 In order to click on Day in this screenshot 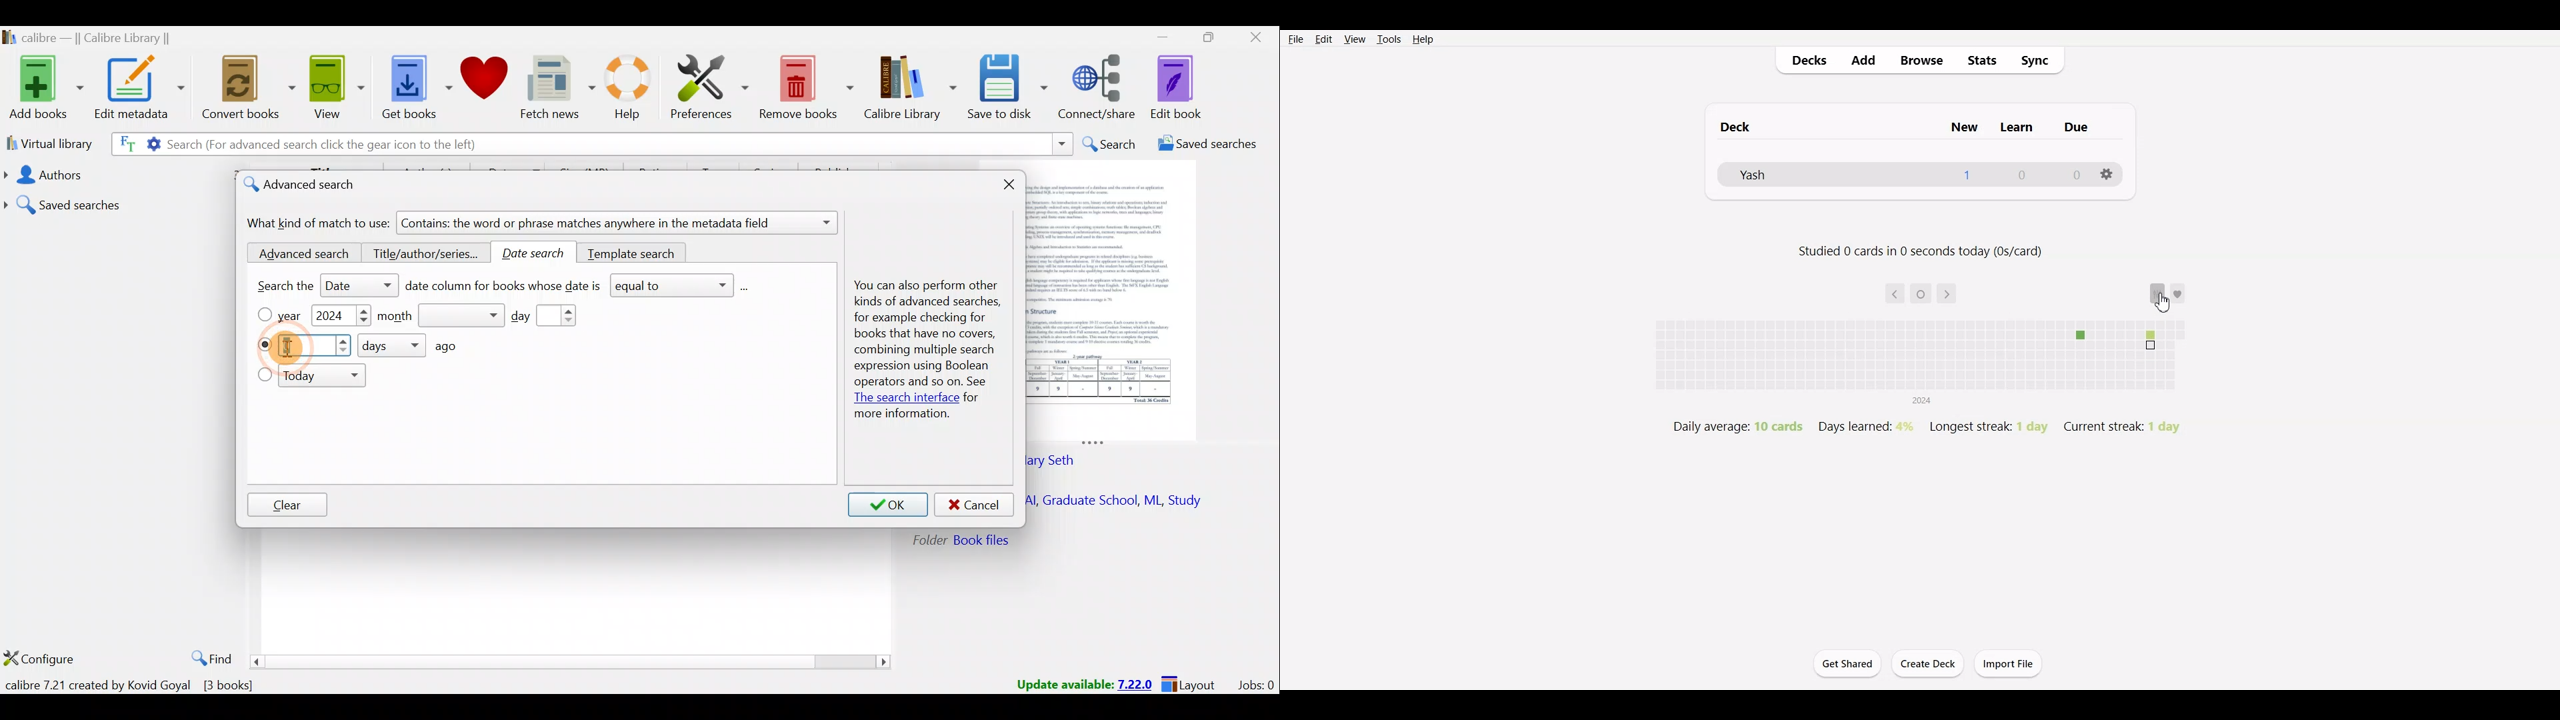, I will do `click(553, 316)`.